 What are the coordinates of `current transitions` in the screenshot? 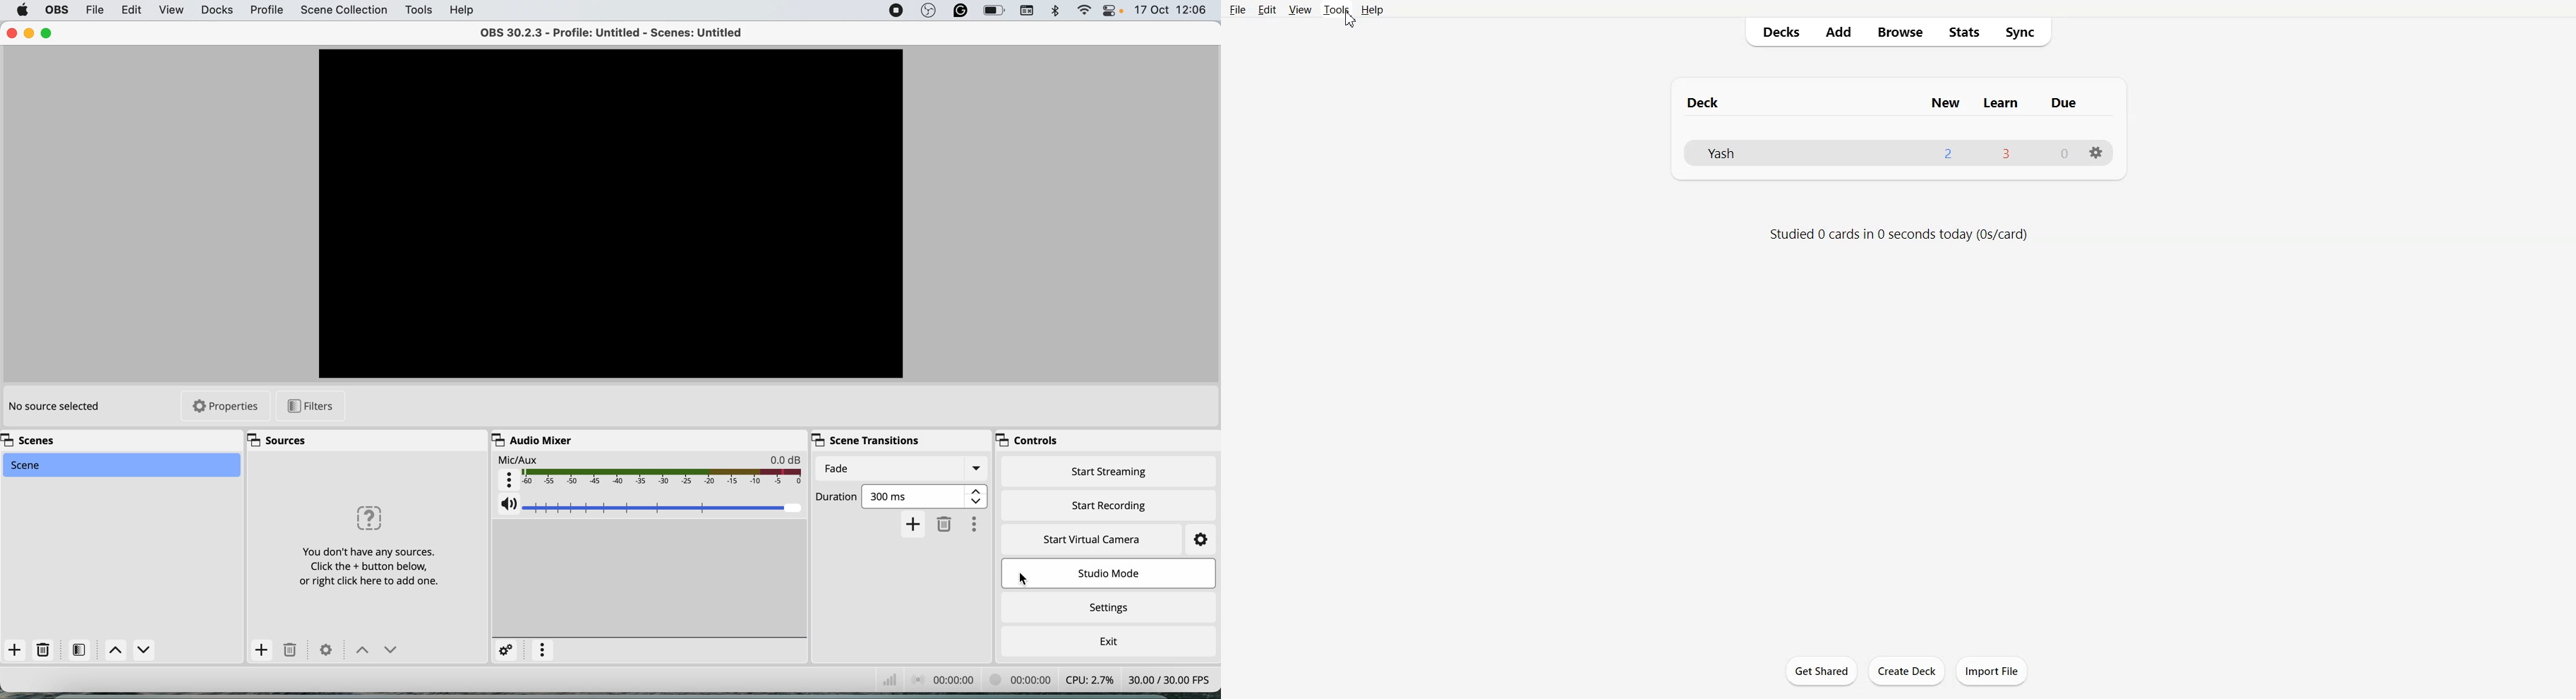 It's located at (900, 469).